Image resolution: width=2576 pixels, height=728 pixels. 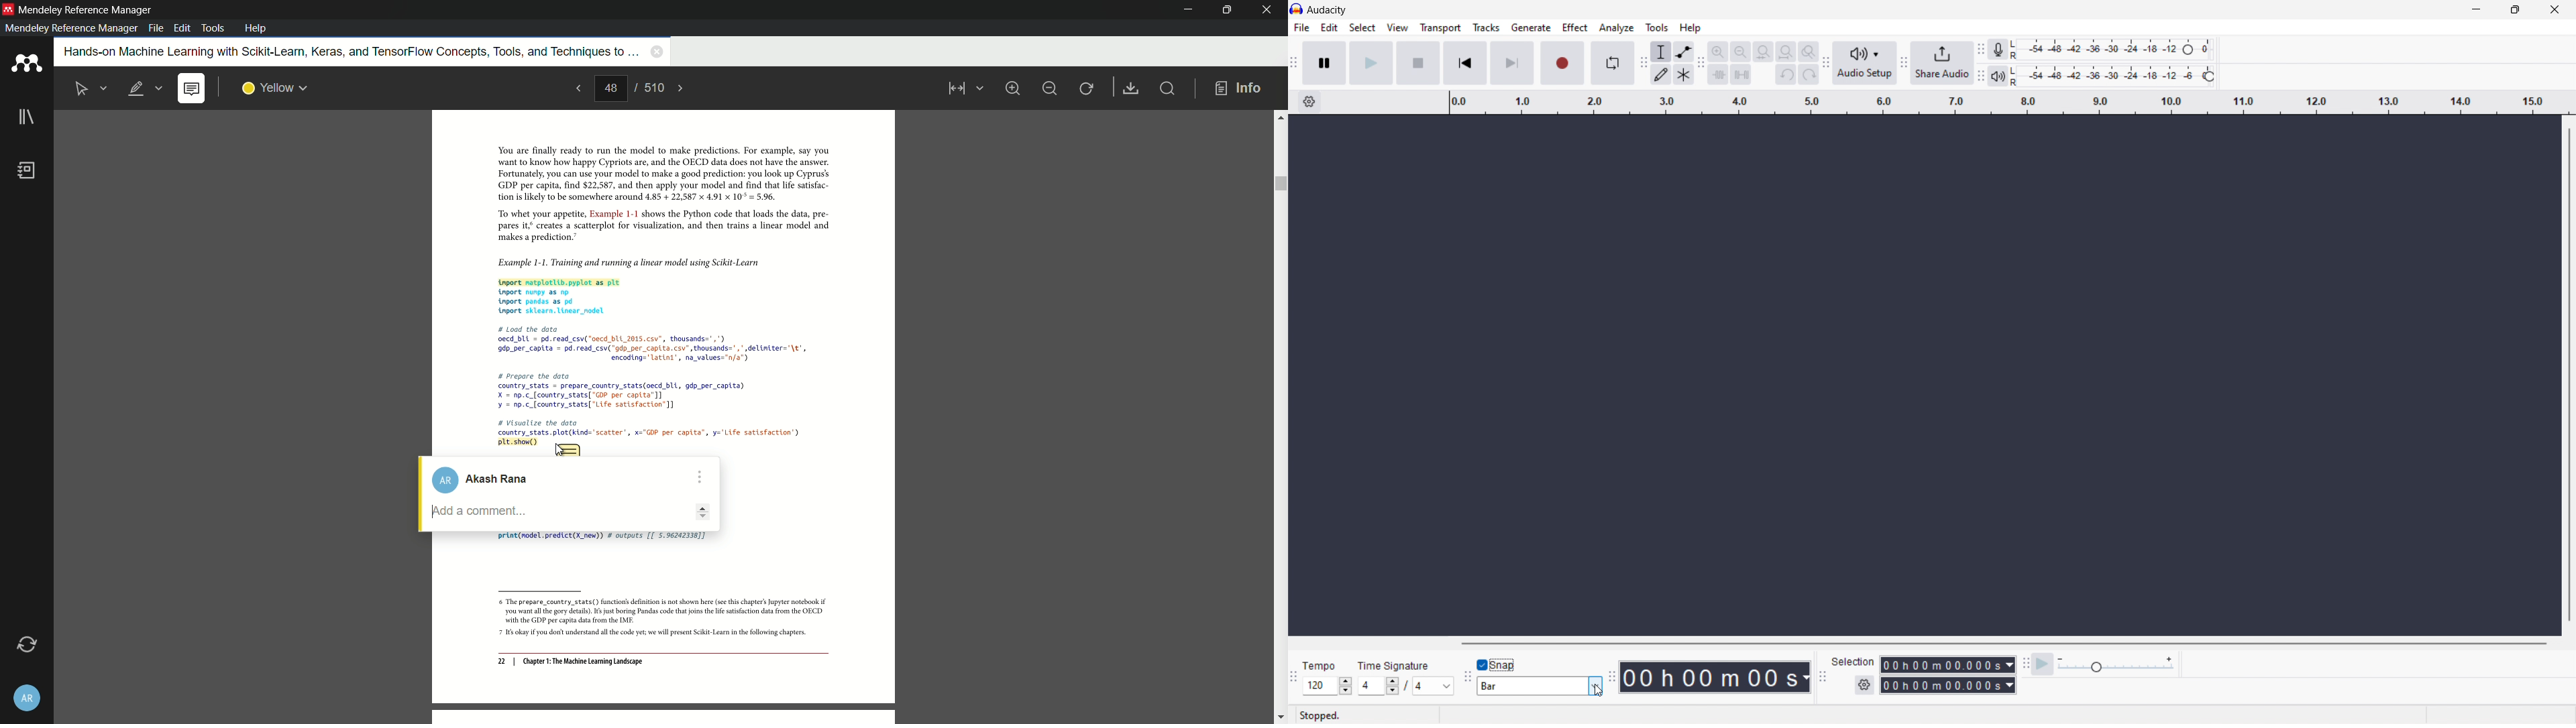 I want to click on audacity edit toolbar, so click(x=1702, y=64).